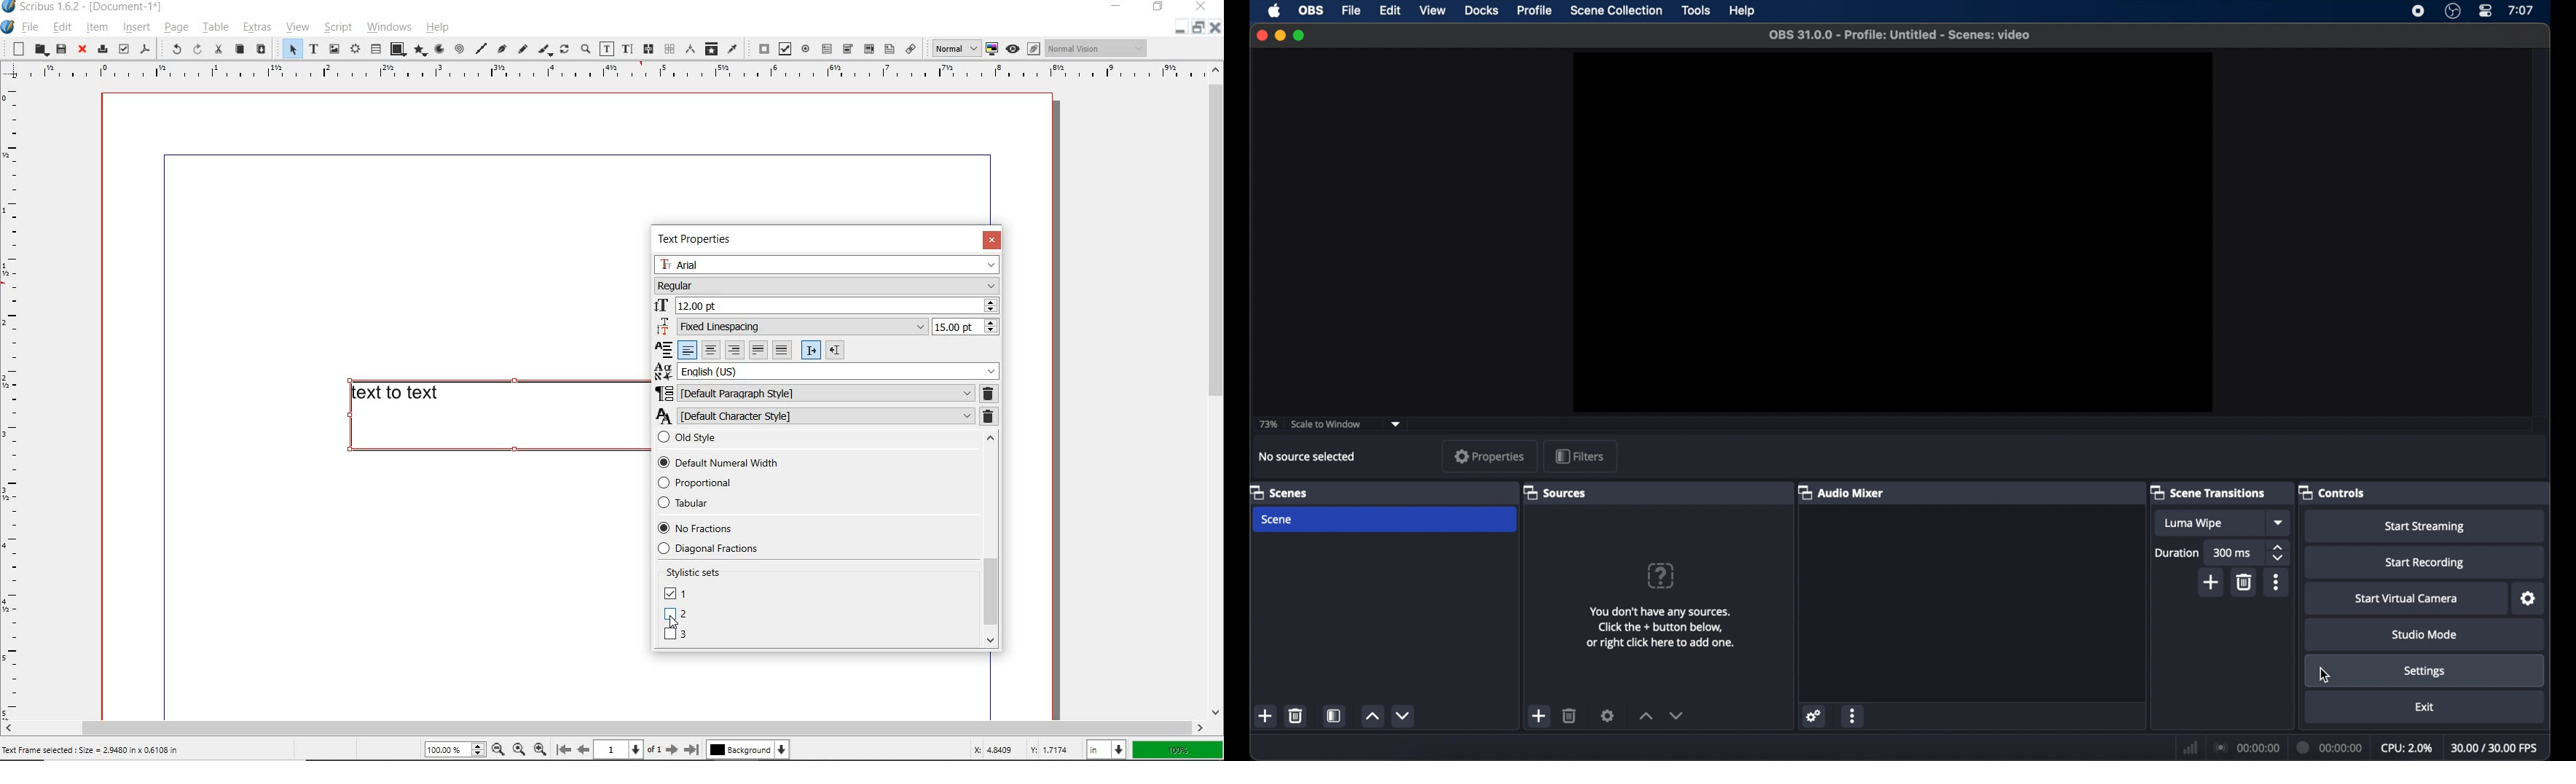 The width and height of the screenshot is (2576, 784). What do you see at coordinates (1570, 716) in the screenshot?
I see `delete` at bounding box center [1570, 716].